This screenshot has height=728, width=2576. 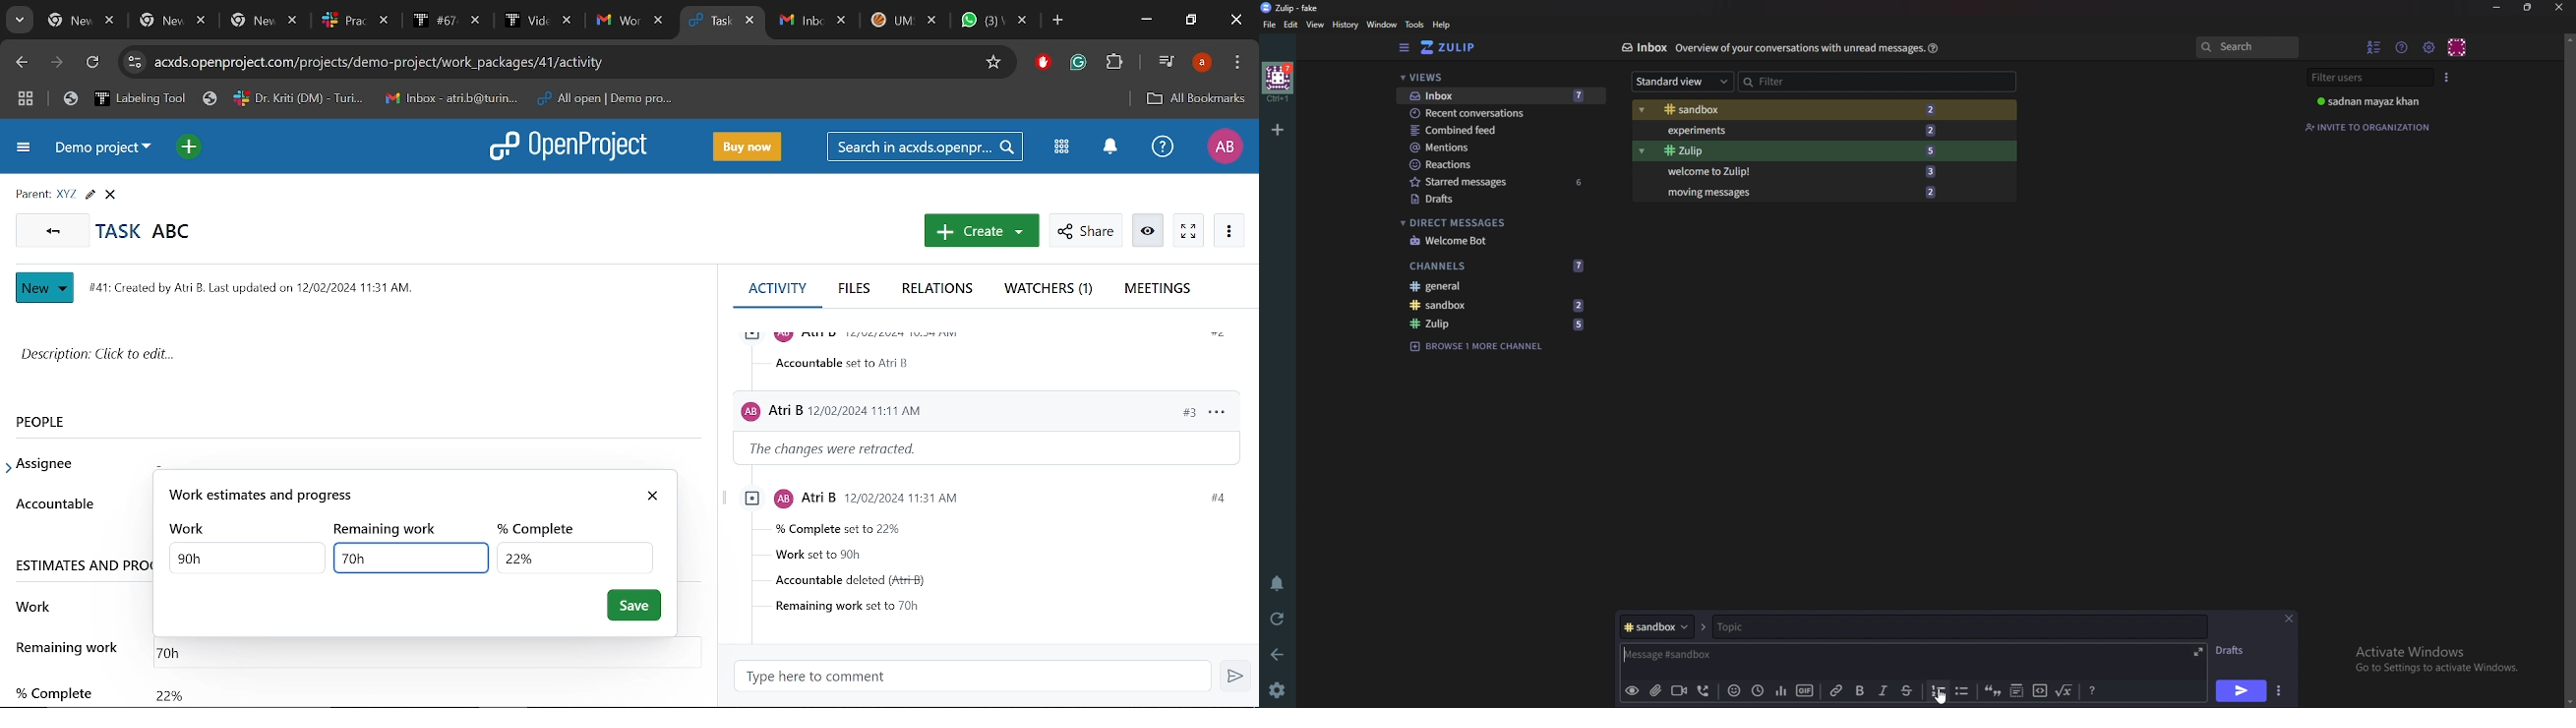 What do you see at coordinates (1712, 656) in the screenshot?
I see `Compose message` at bounding box center [1712, 656].